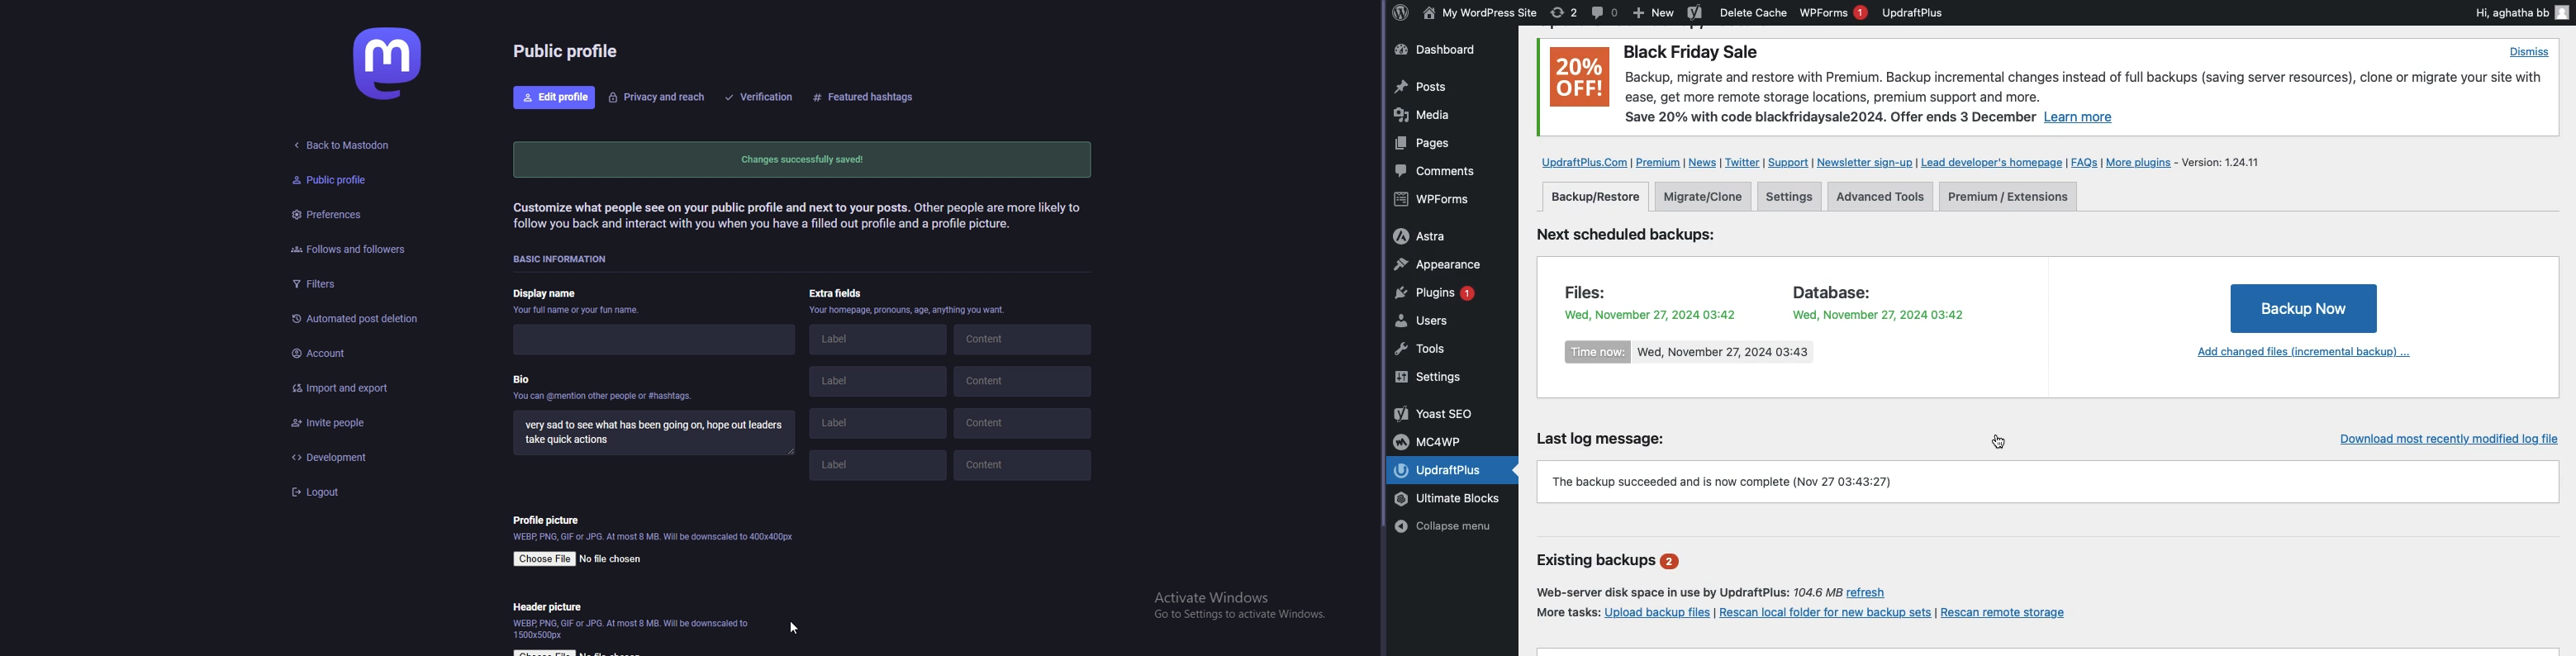 Image resolution: width=2576 pixels, height=672 pixels. What do you see at coordinates (795, 629) in the screenshot?
I see `Pointer cursor` at bounding box center [795, 629].